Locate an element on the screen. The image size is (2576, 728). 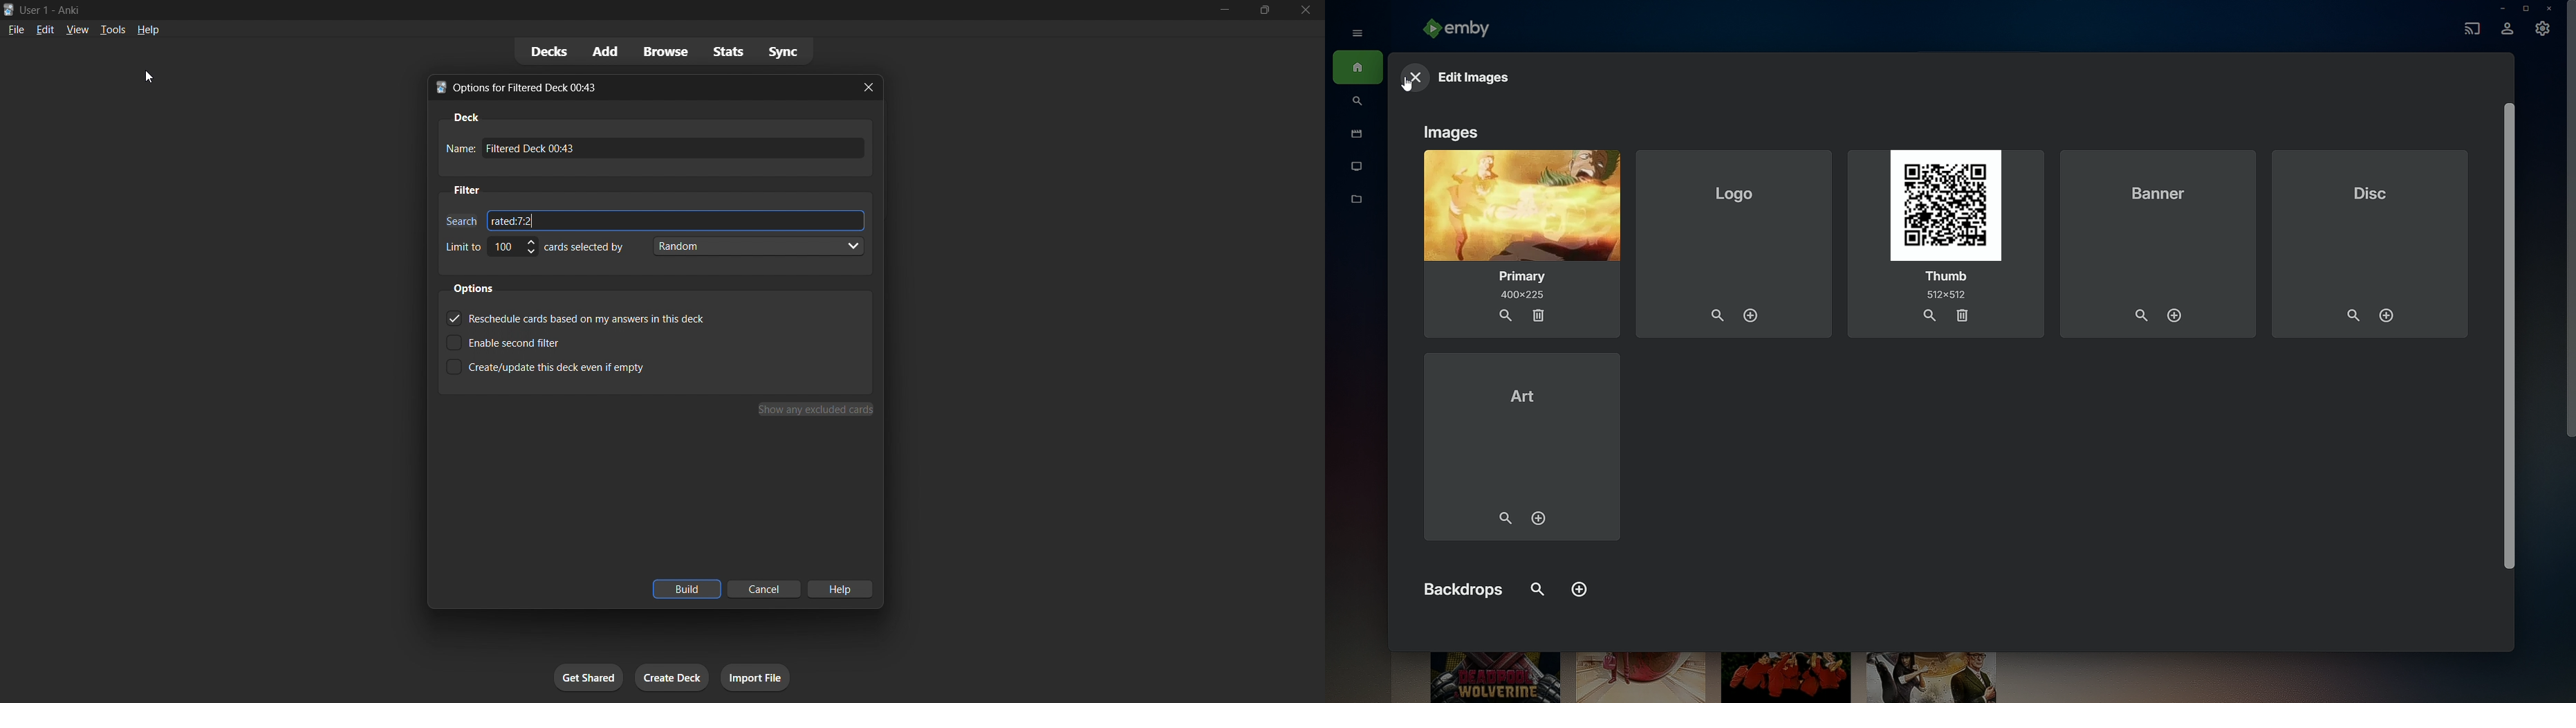
TV Shows is located at coordinates (1358, 167).